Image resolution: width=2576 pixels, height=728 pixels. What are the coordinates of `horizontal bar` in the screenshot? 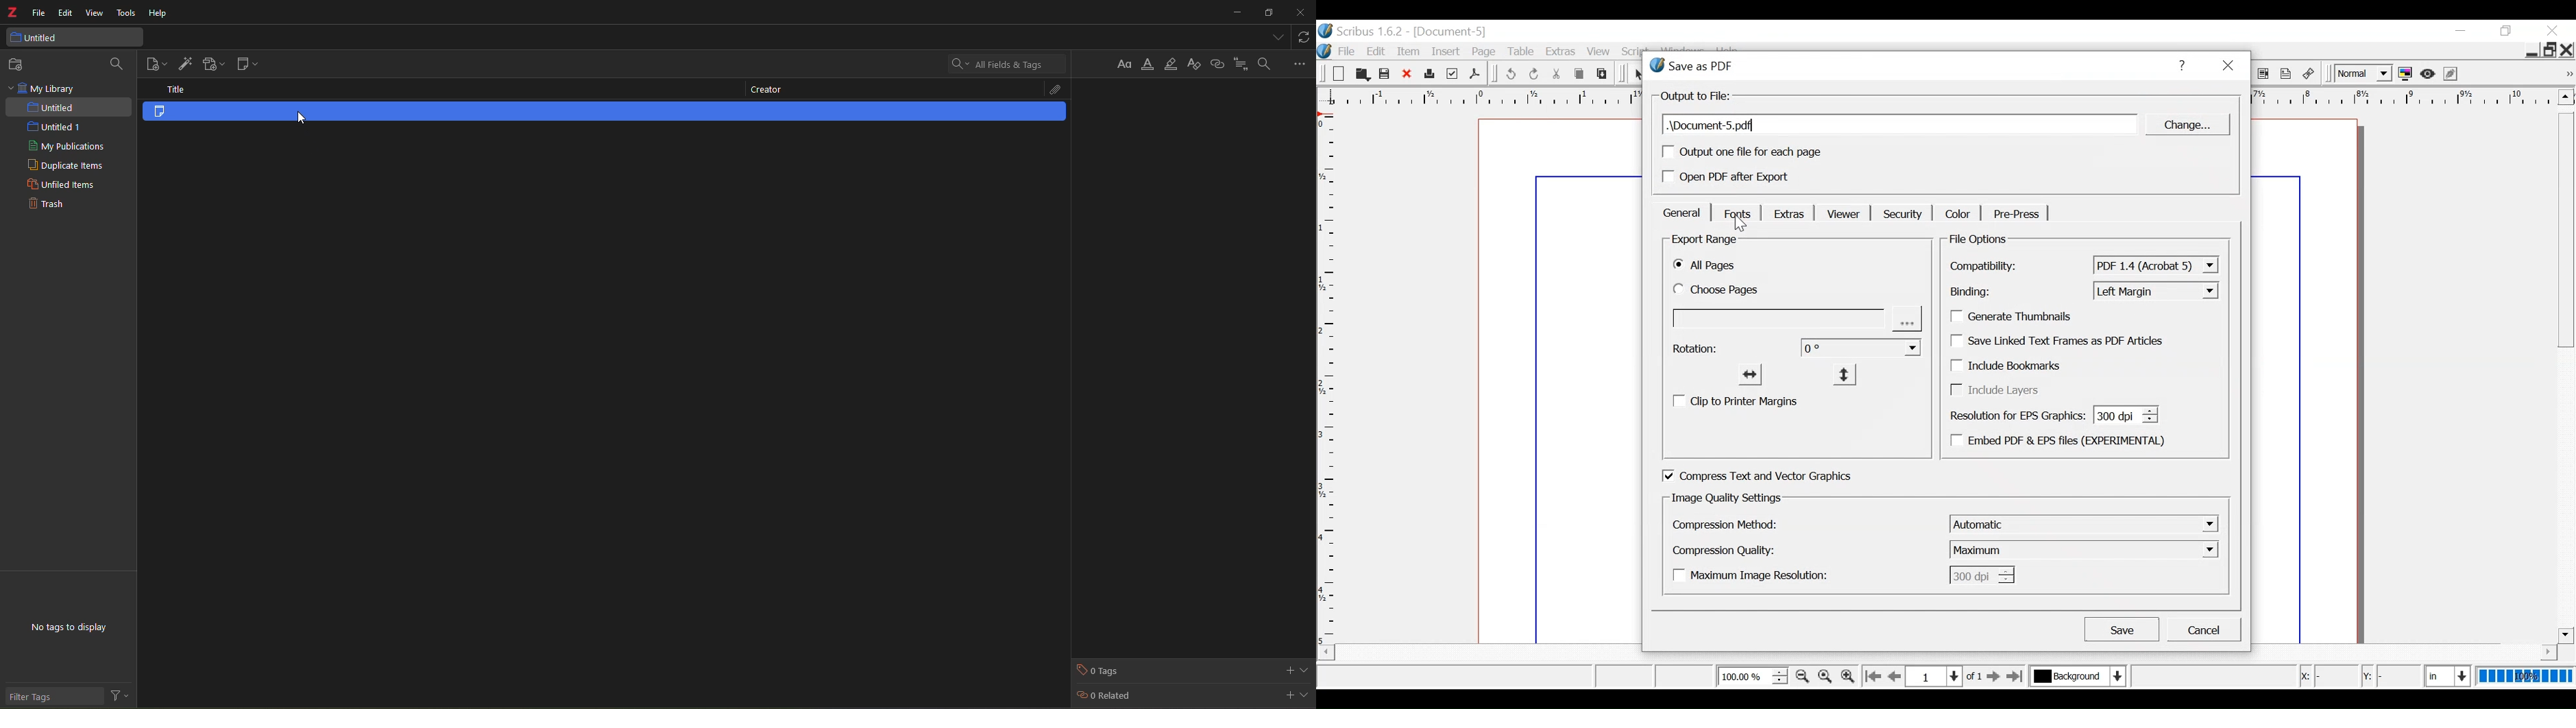 It's located at (2531, 652).